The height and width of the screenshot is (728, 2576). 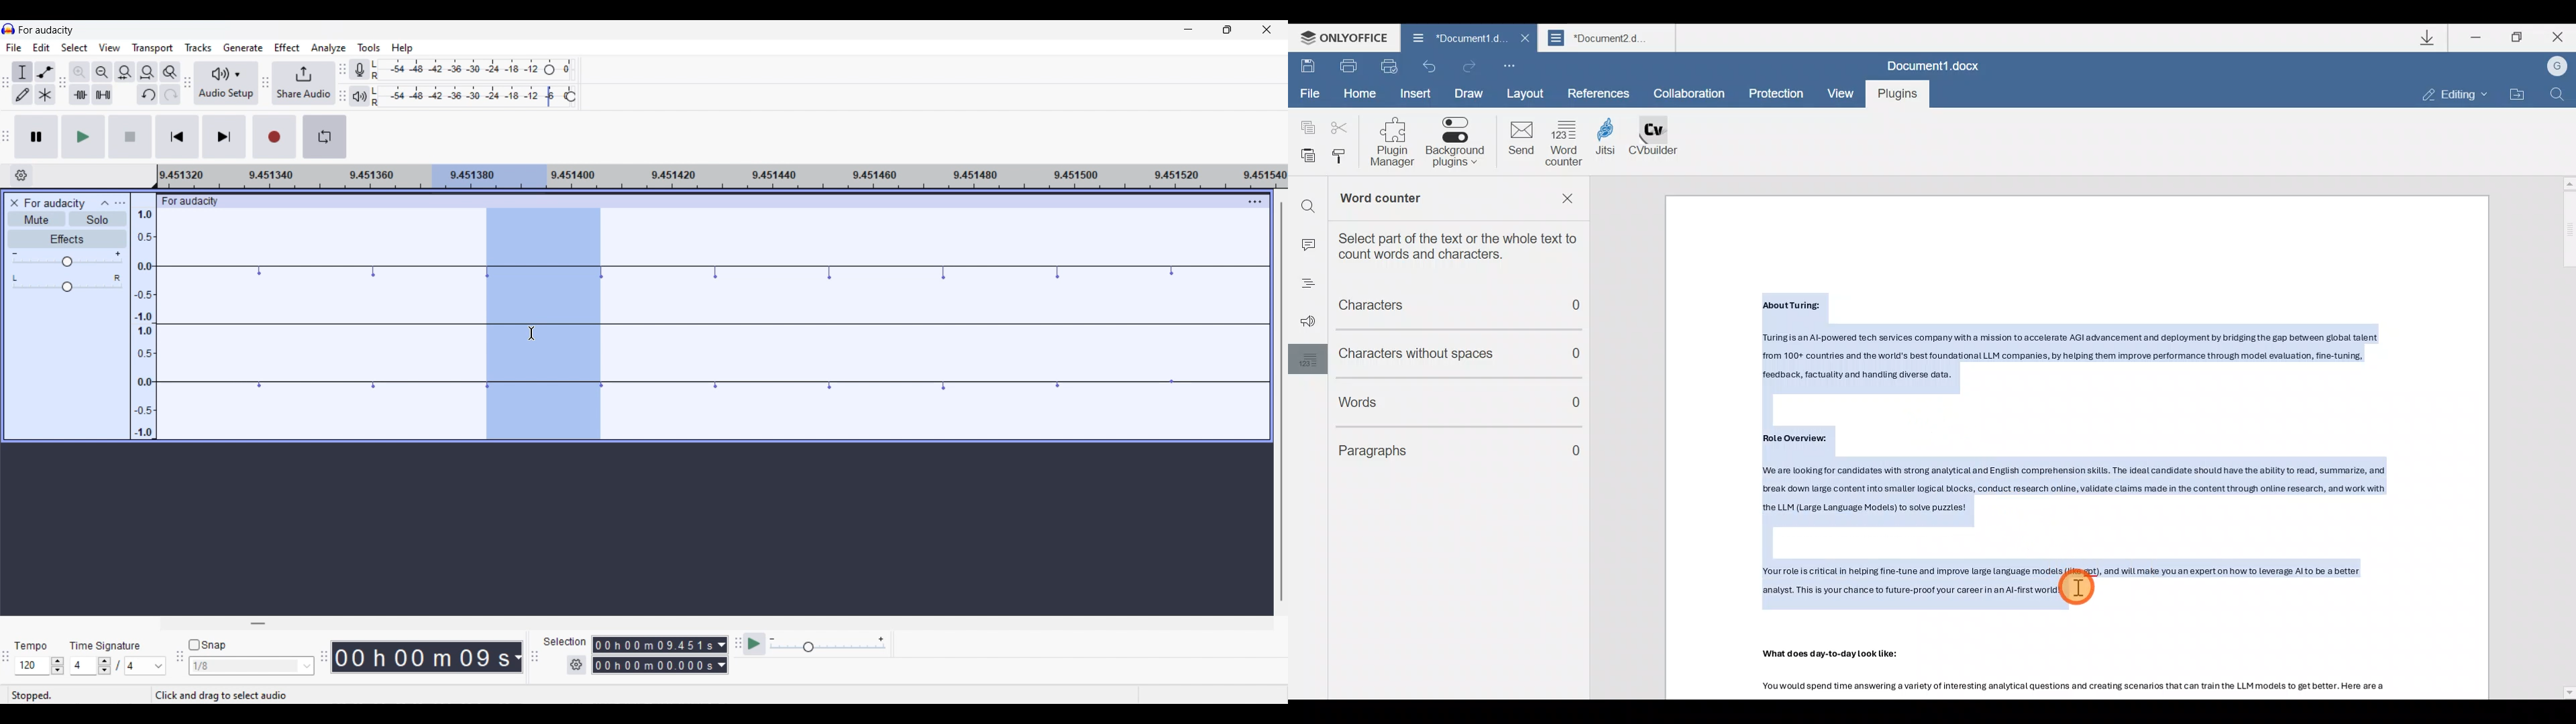 What do you see at coordinates (15, 203) in the screenshot?
I see `Close track` at bounding box center [15, 203].